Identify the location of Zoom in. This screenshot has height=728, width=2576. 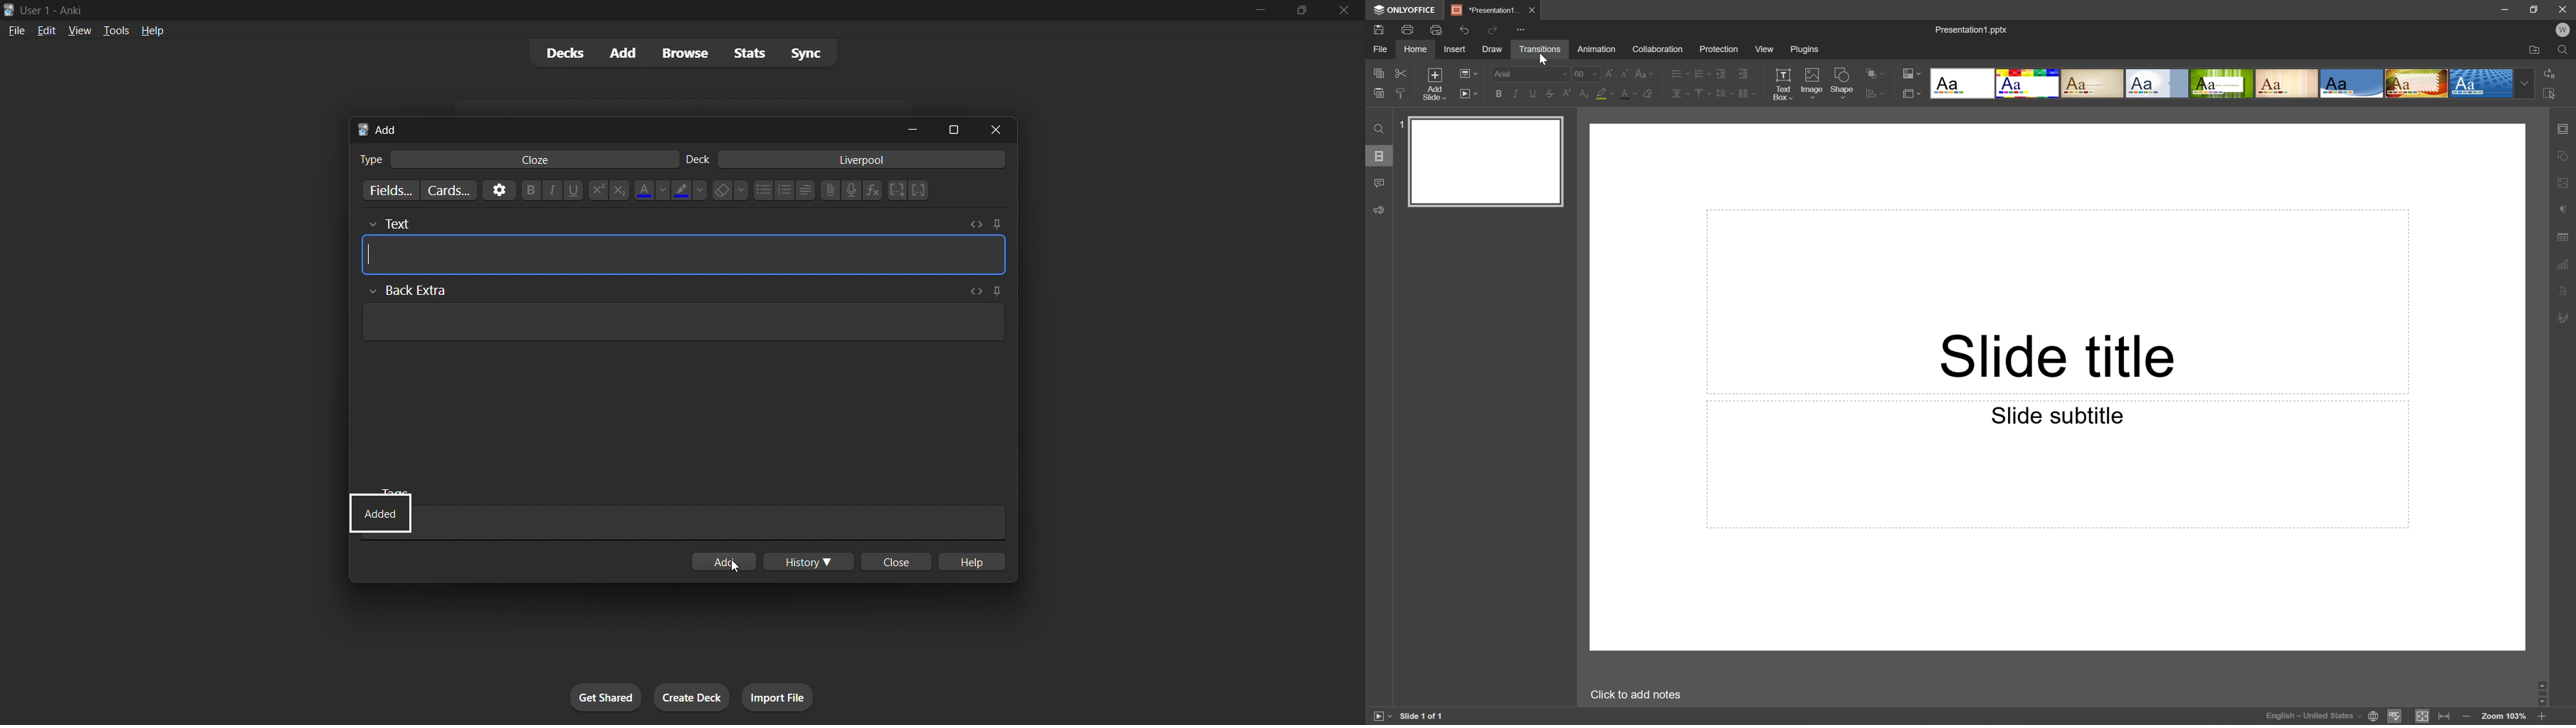
(2541, 717).